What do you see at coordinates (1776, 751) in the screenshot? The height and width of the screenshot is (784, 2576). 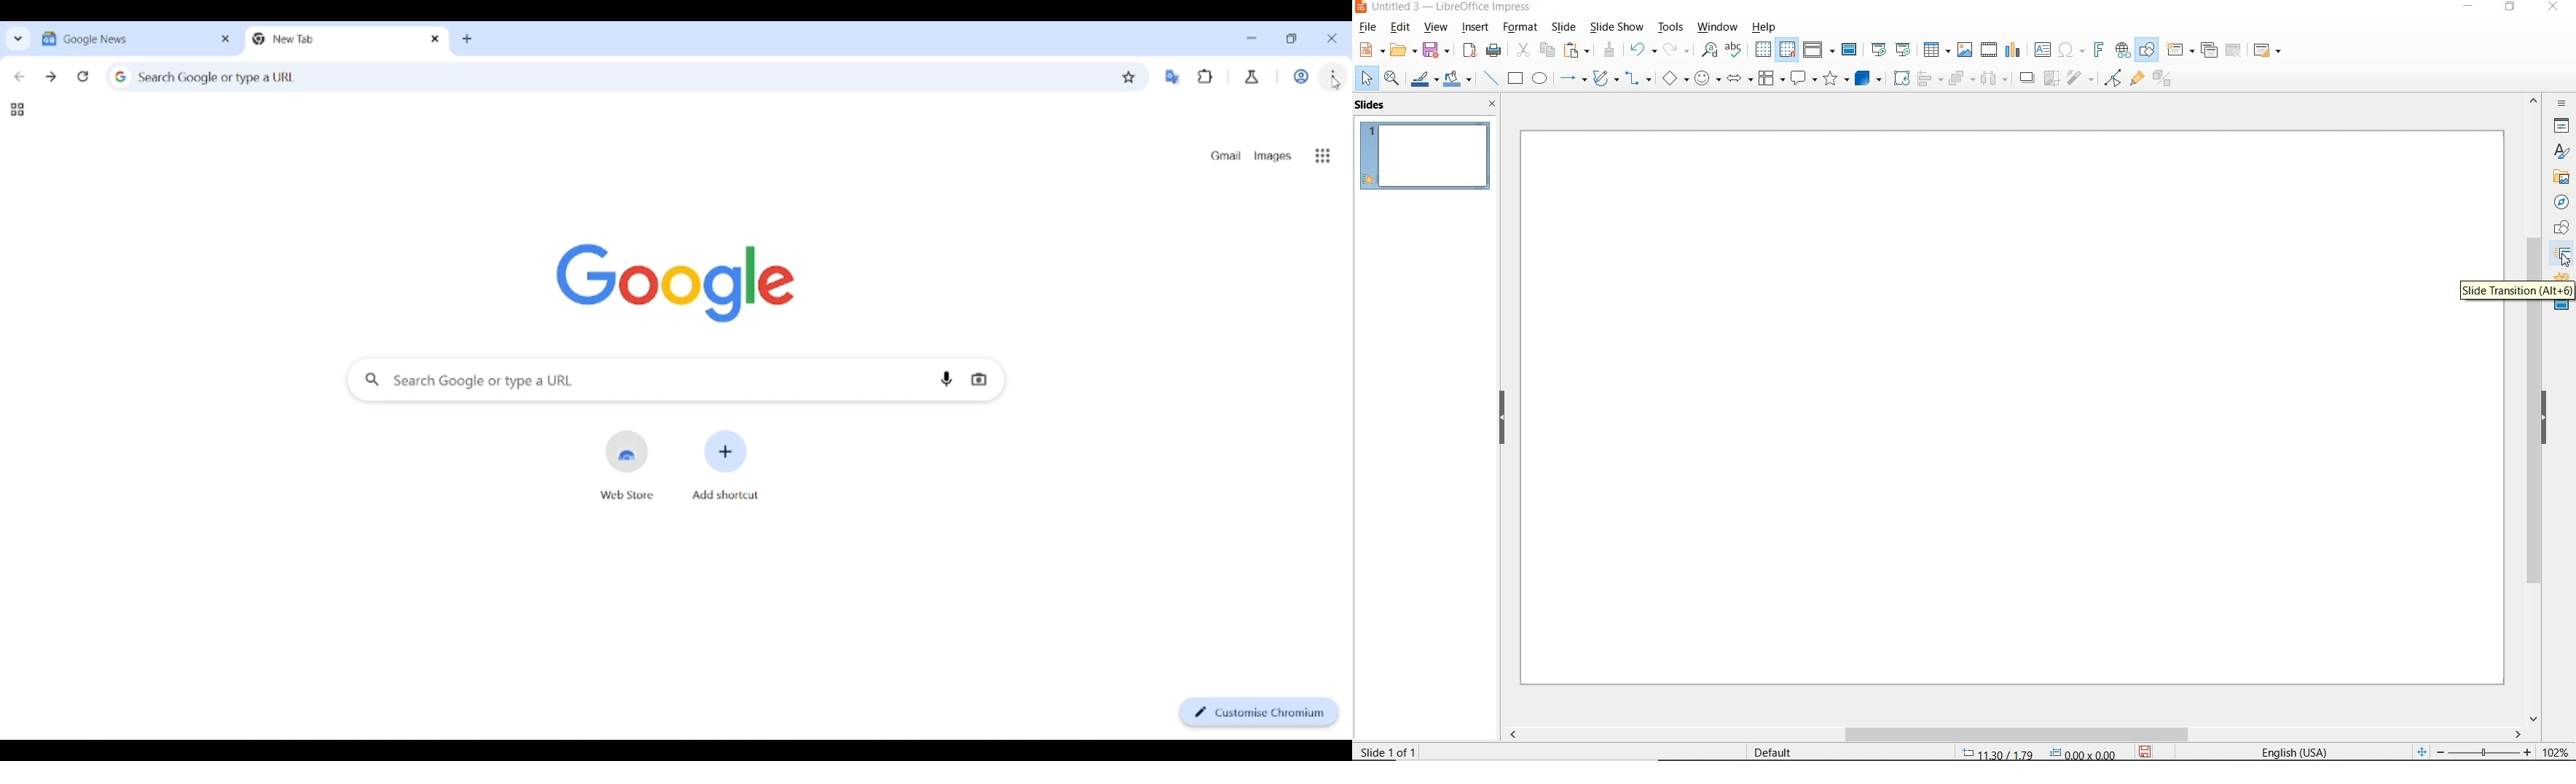 I see `DEFAULT` at bounding box center [1776, 751].